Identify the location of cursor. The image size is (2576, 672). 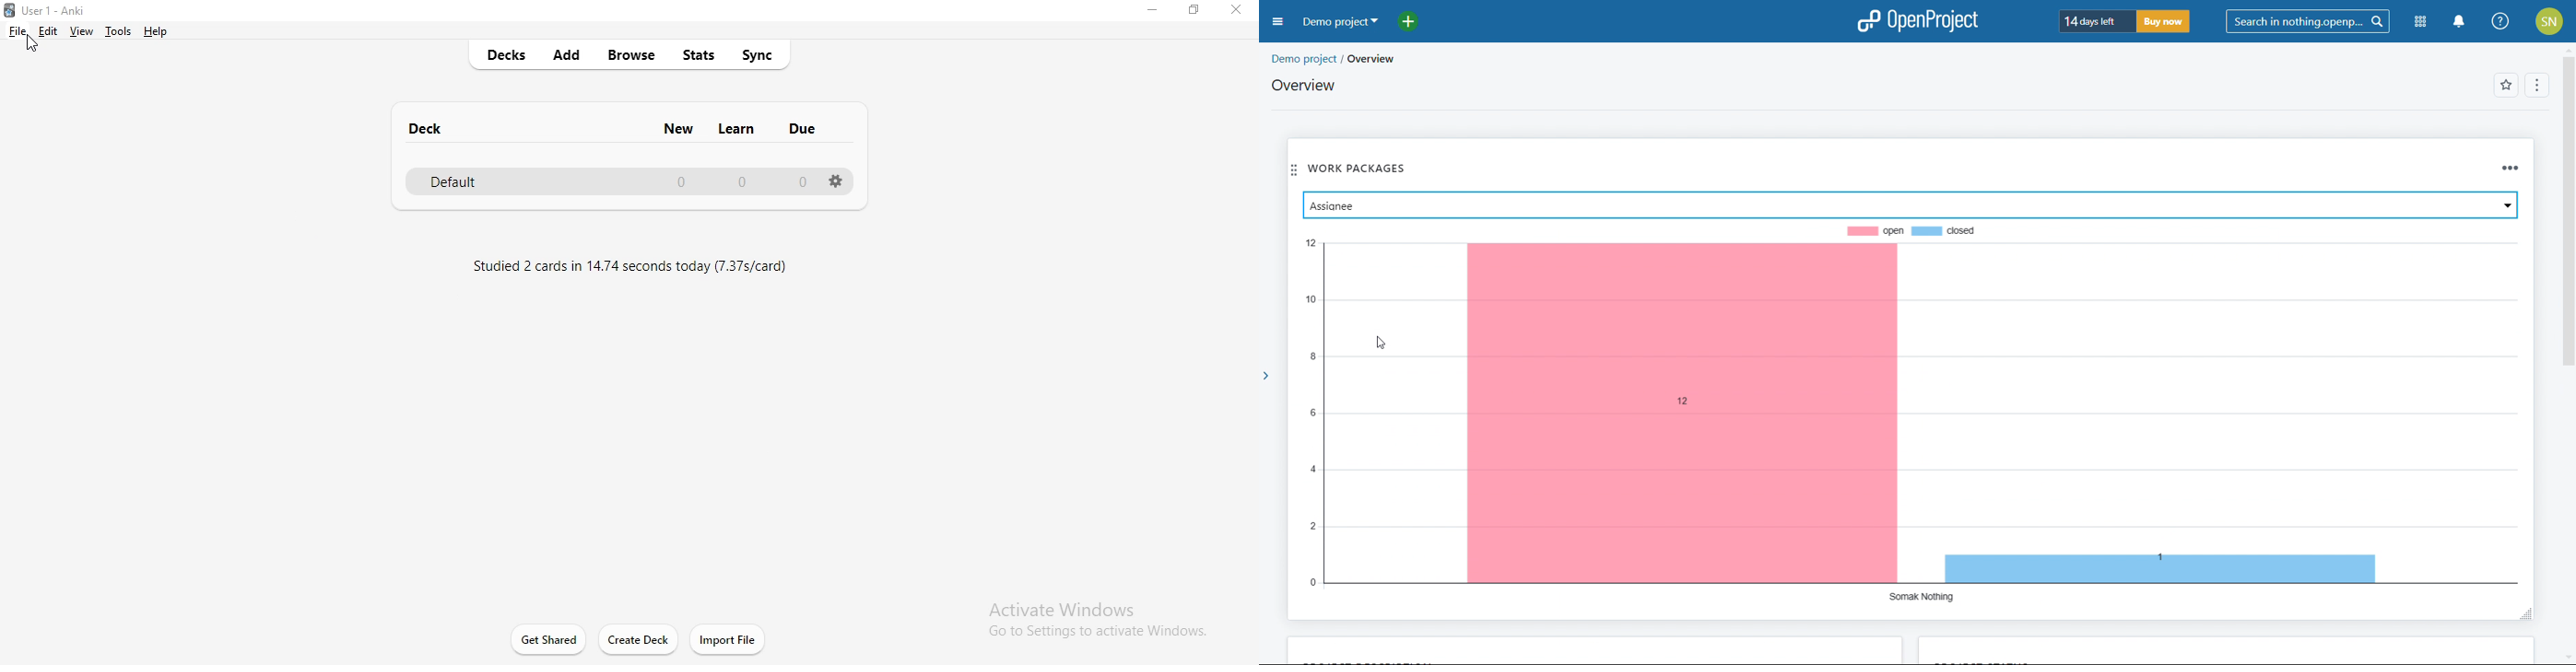
(34, 44).